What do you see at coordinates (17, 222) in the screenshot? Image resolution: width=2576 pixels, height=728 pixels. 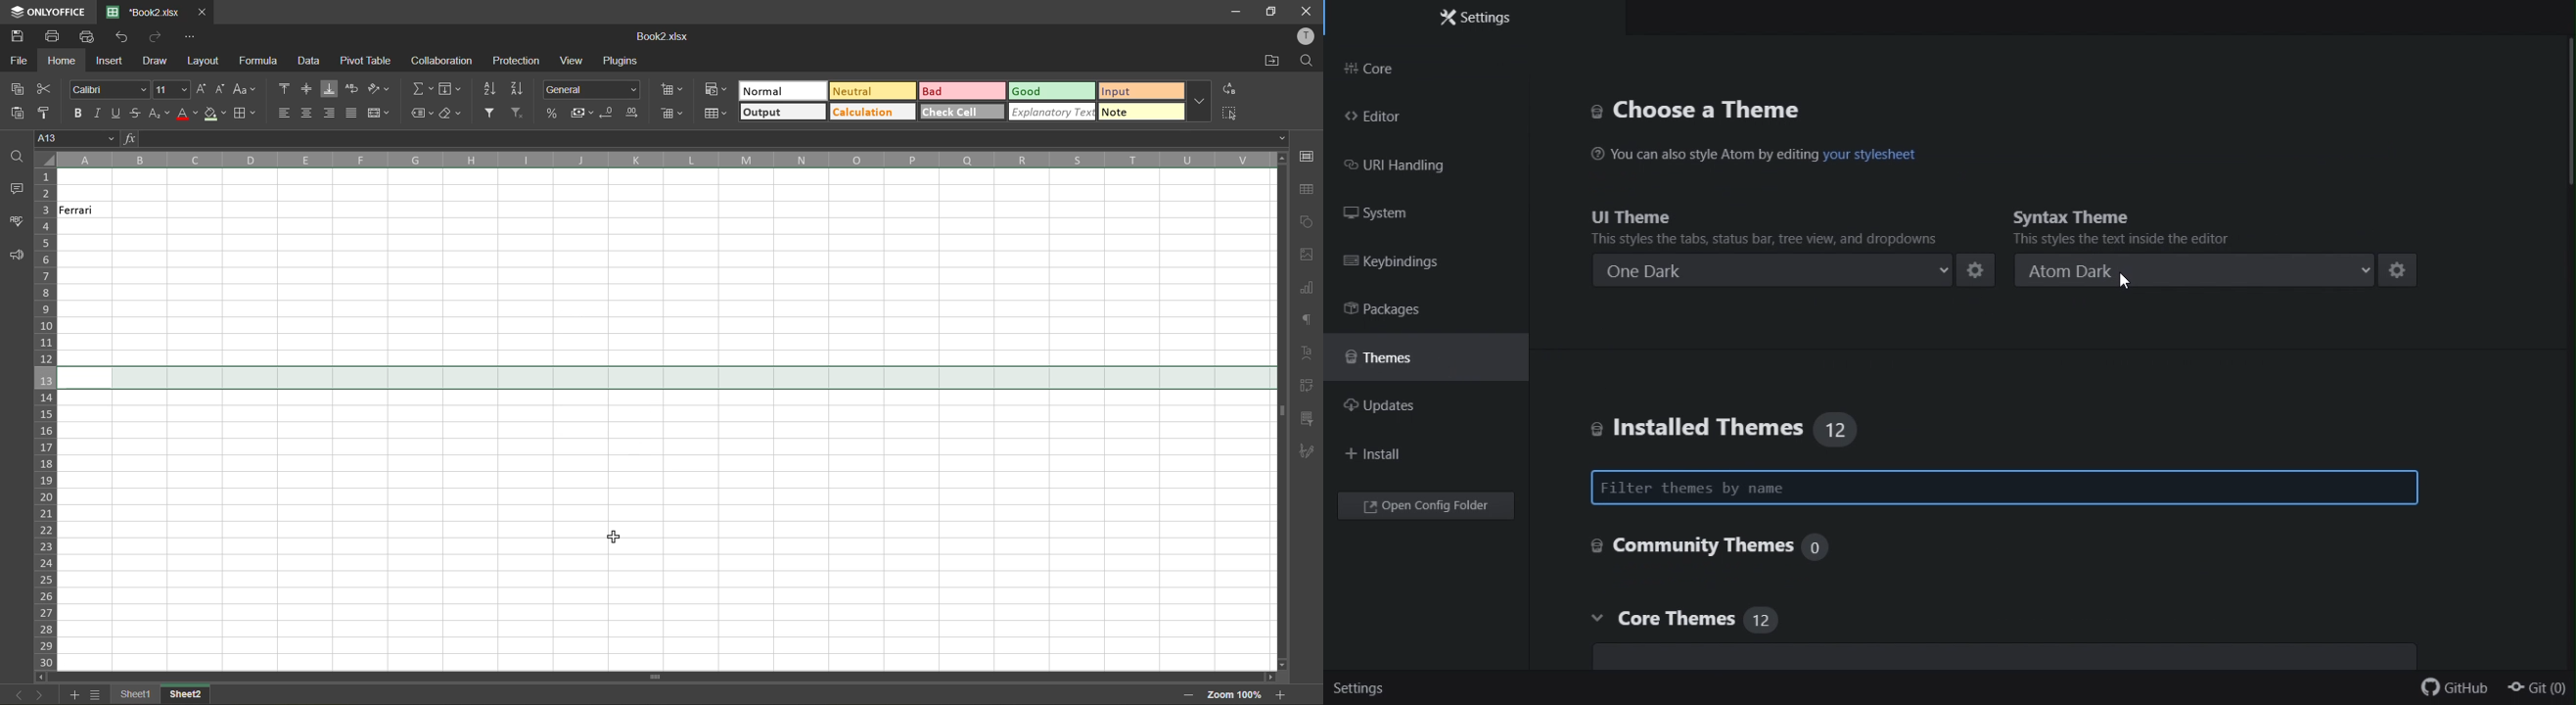 I see `spellcheck` at bounding box center [17, 222].